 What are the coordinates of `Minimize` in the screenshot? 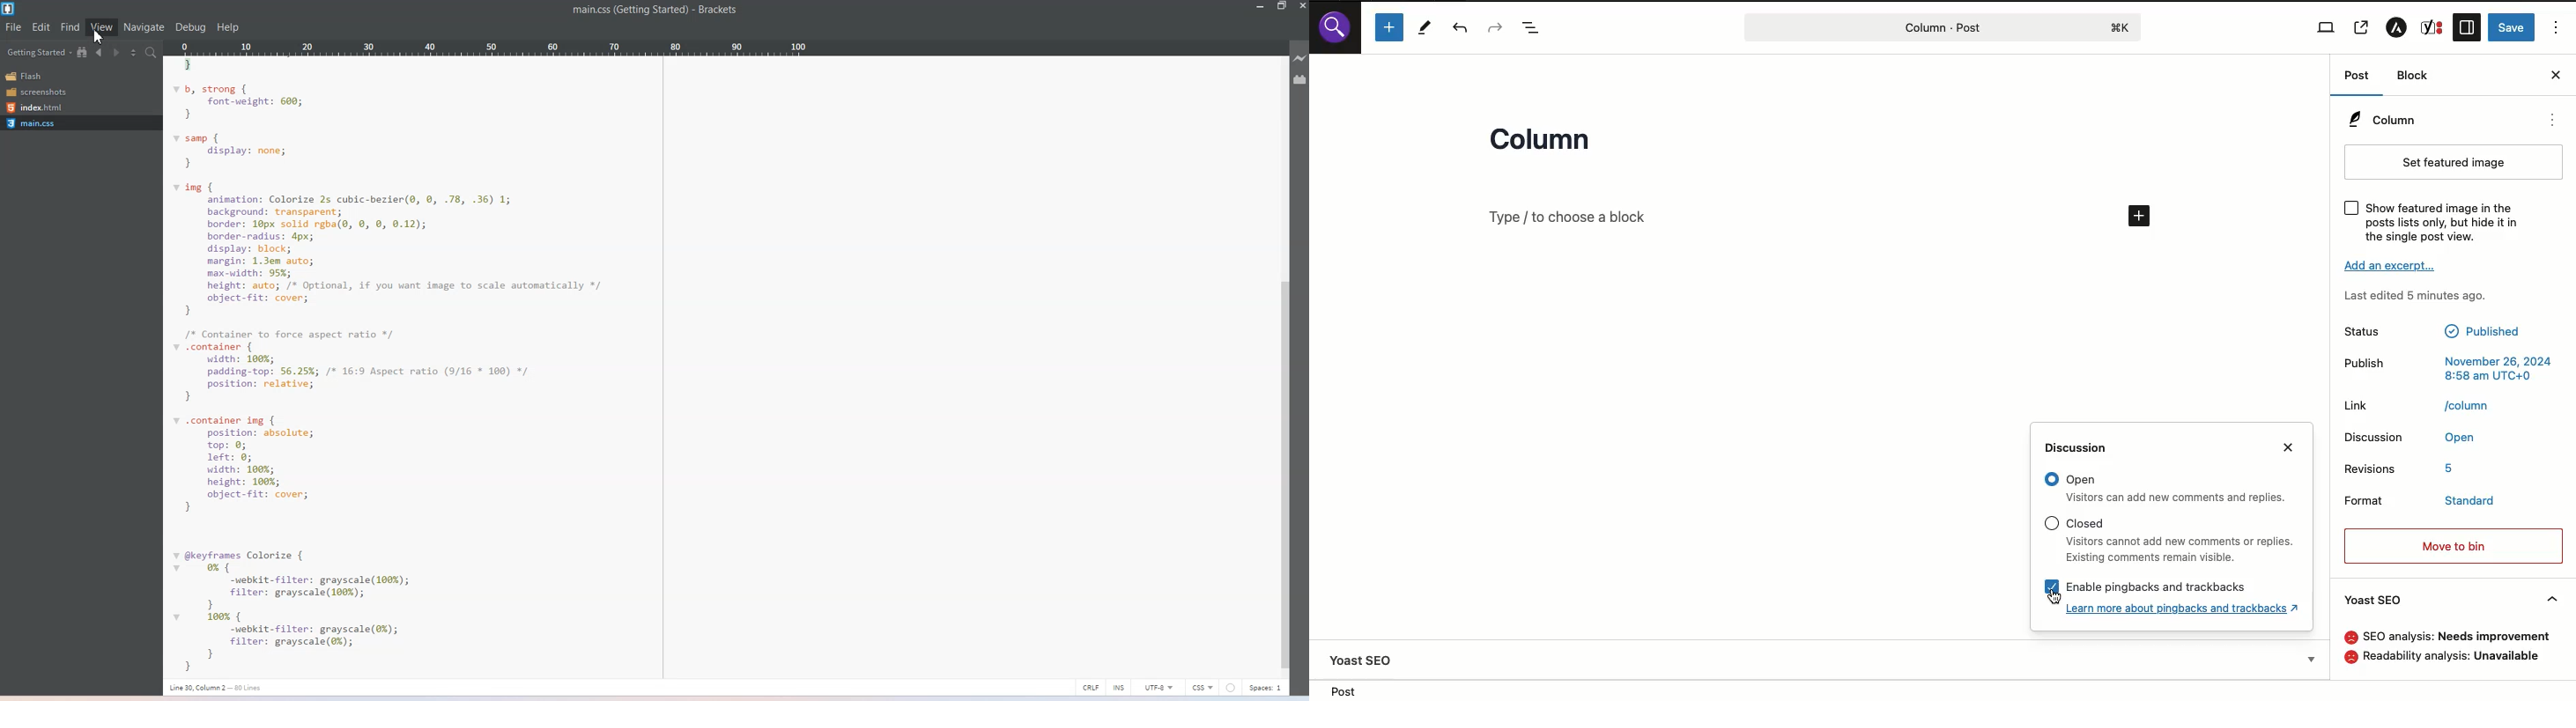 It's located at (1261, 7).